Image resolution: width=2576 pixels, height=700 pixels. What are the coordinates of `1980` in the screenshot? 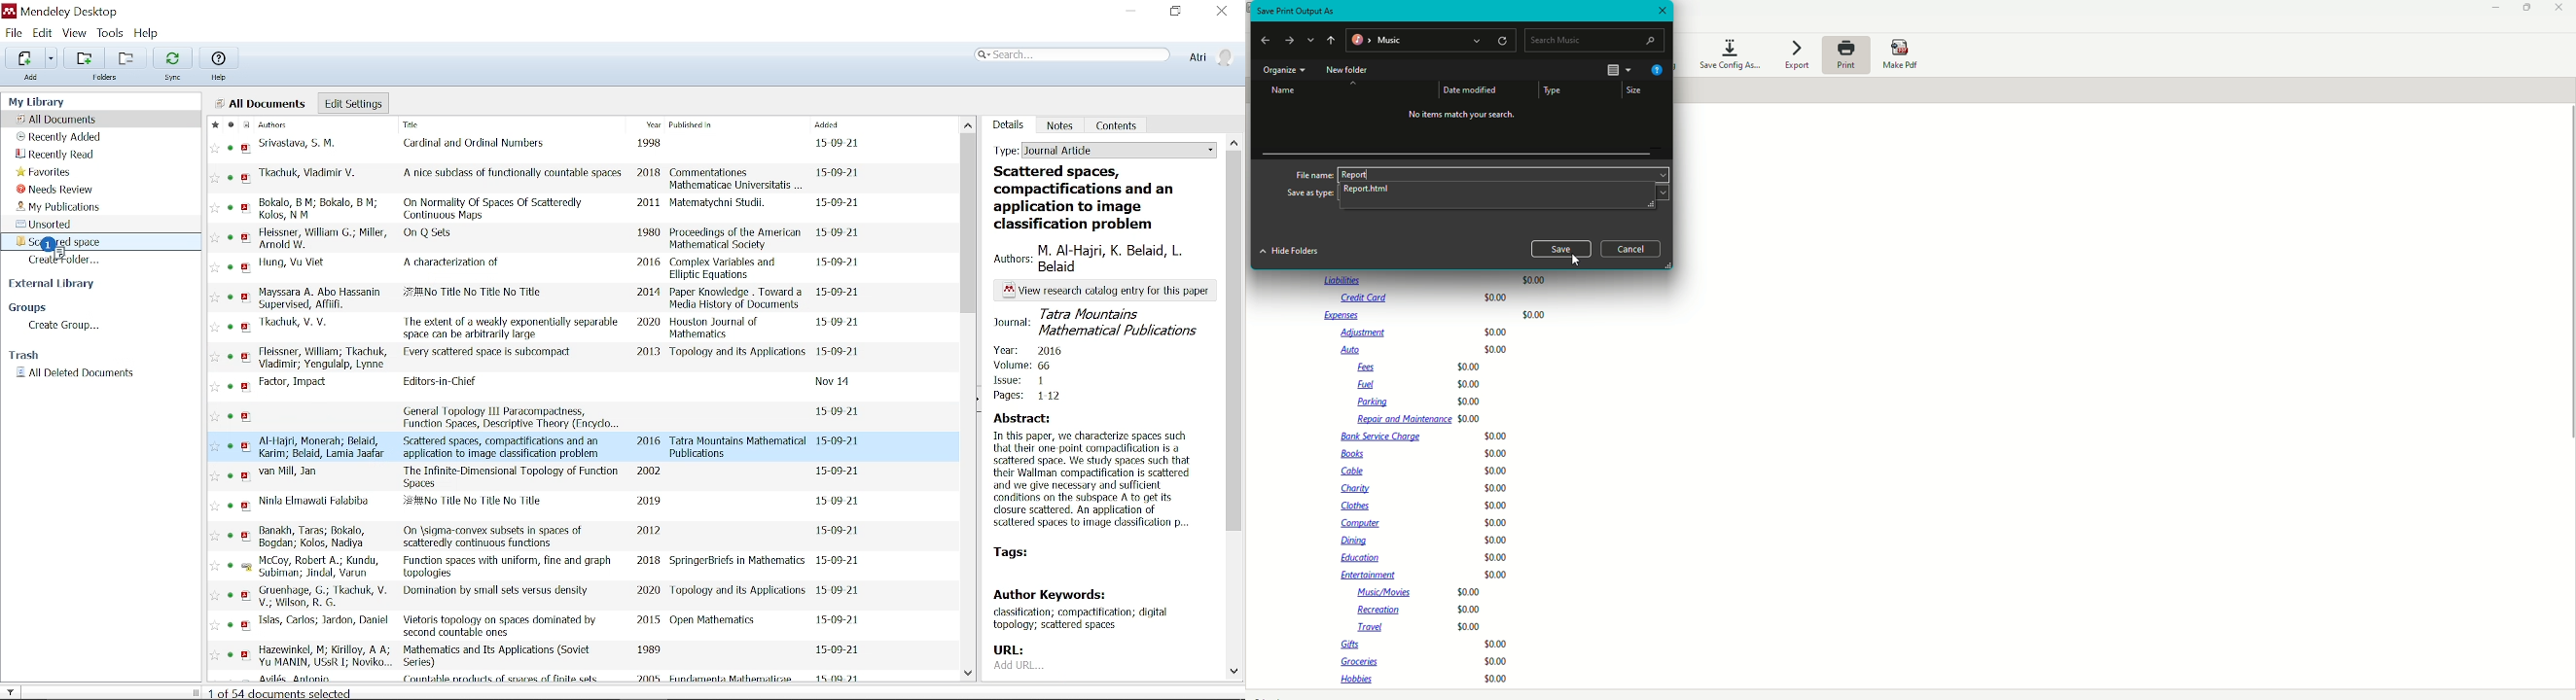 It's located at (650, 233).